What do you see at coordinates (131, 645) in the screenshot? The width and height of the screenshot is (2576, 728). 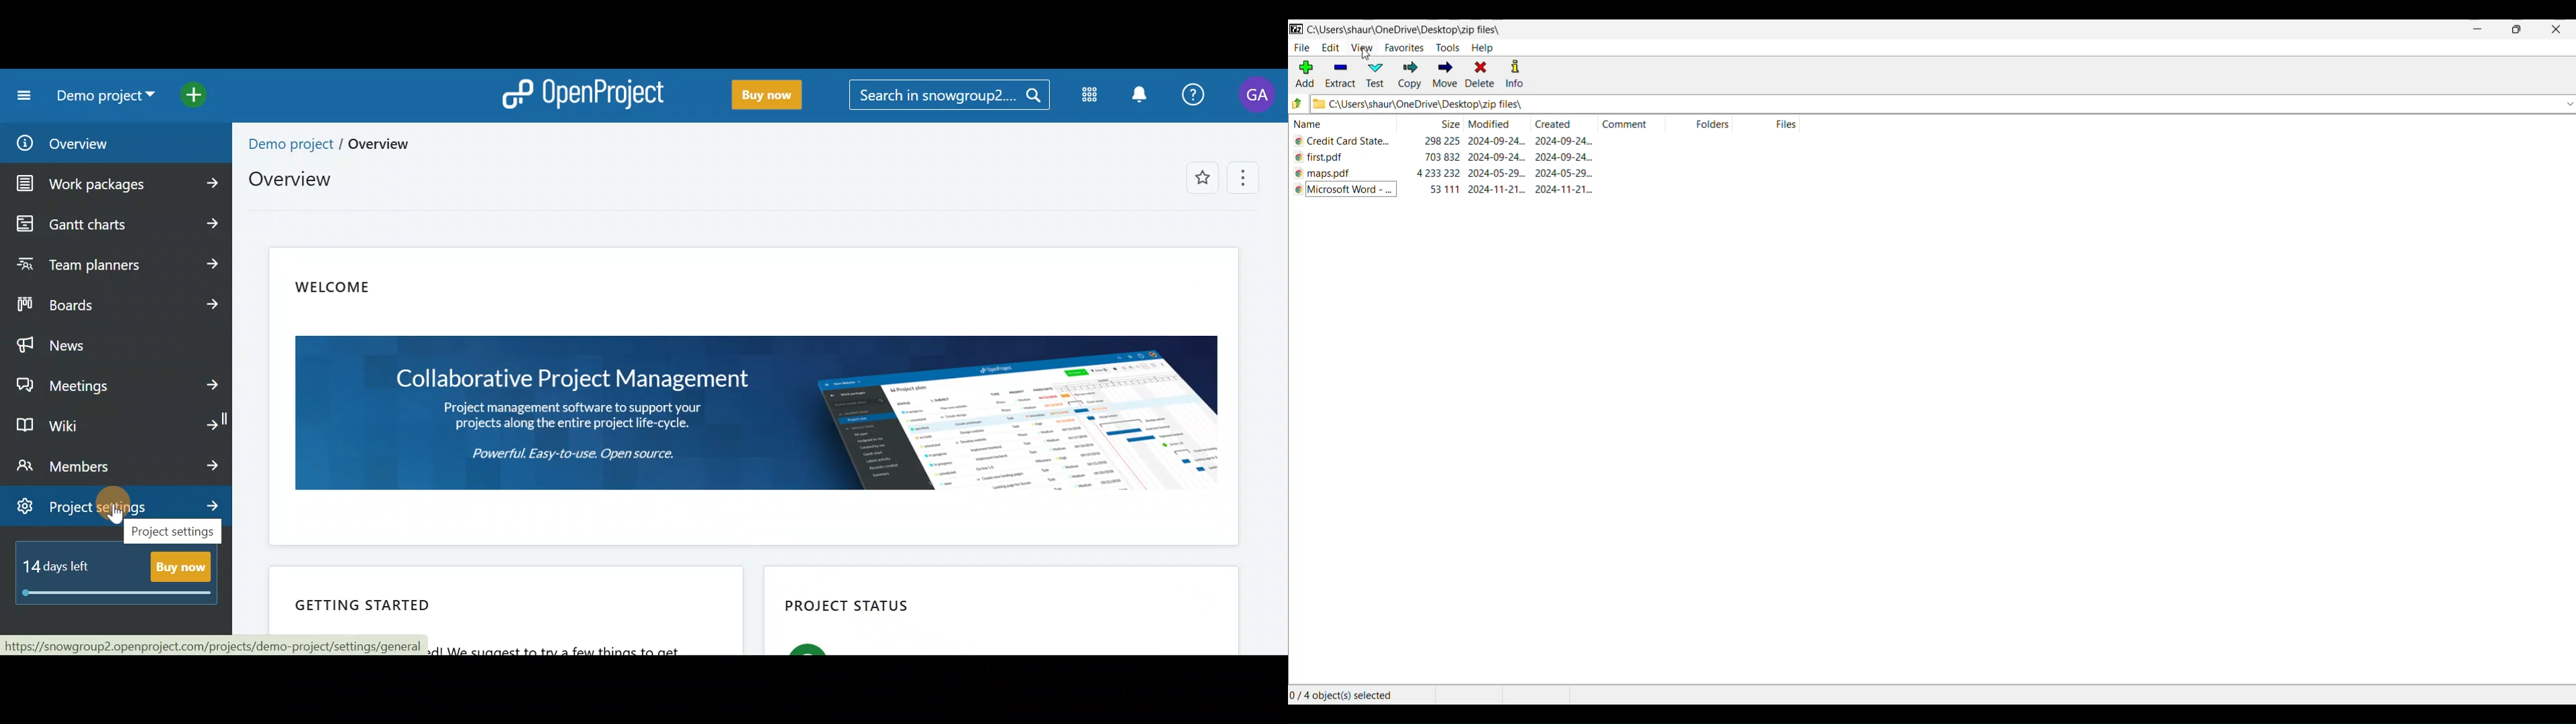 I see `link loading` at bounding box center [131, 645].